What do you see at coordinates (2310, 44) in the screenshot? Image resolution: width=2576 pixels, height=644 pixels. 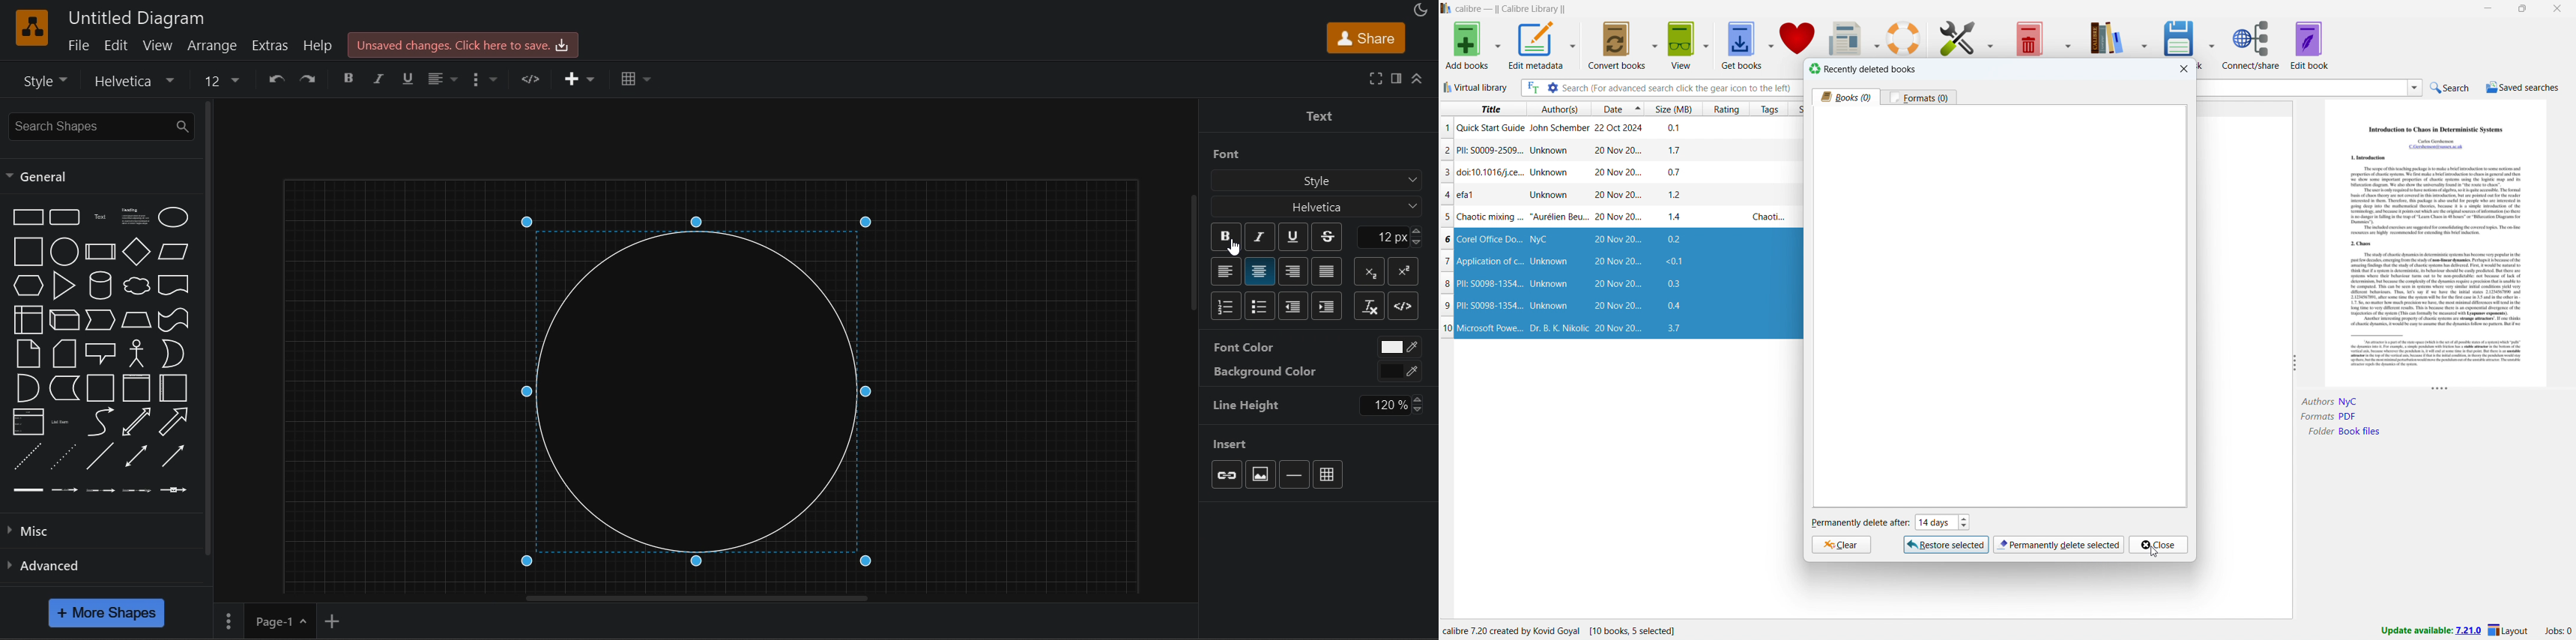 I see `edit book` at bounding box center [2310, 44].